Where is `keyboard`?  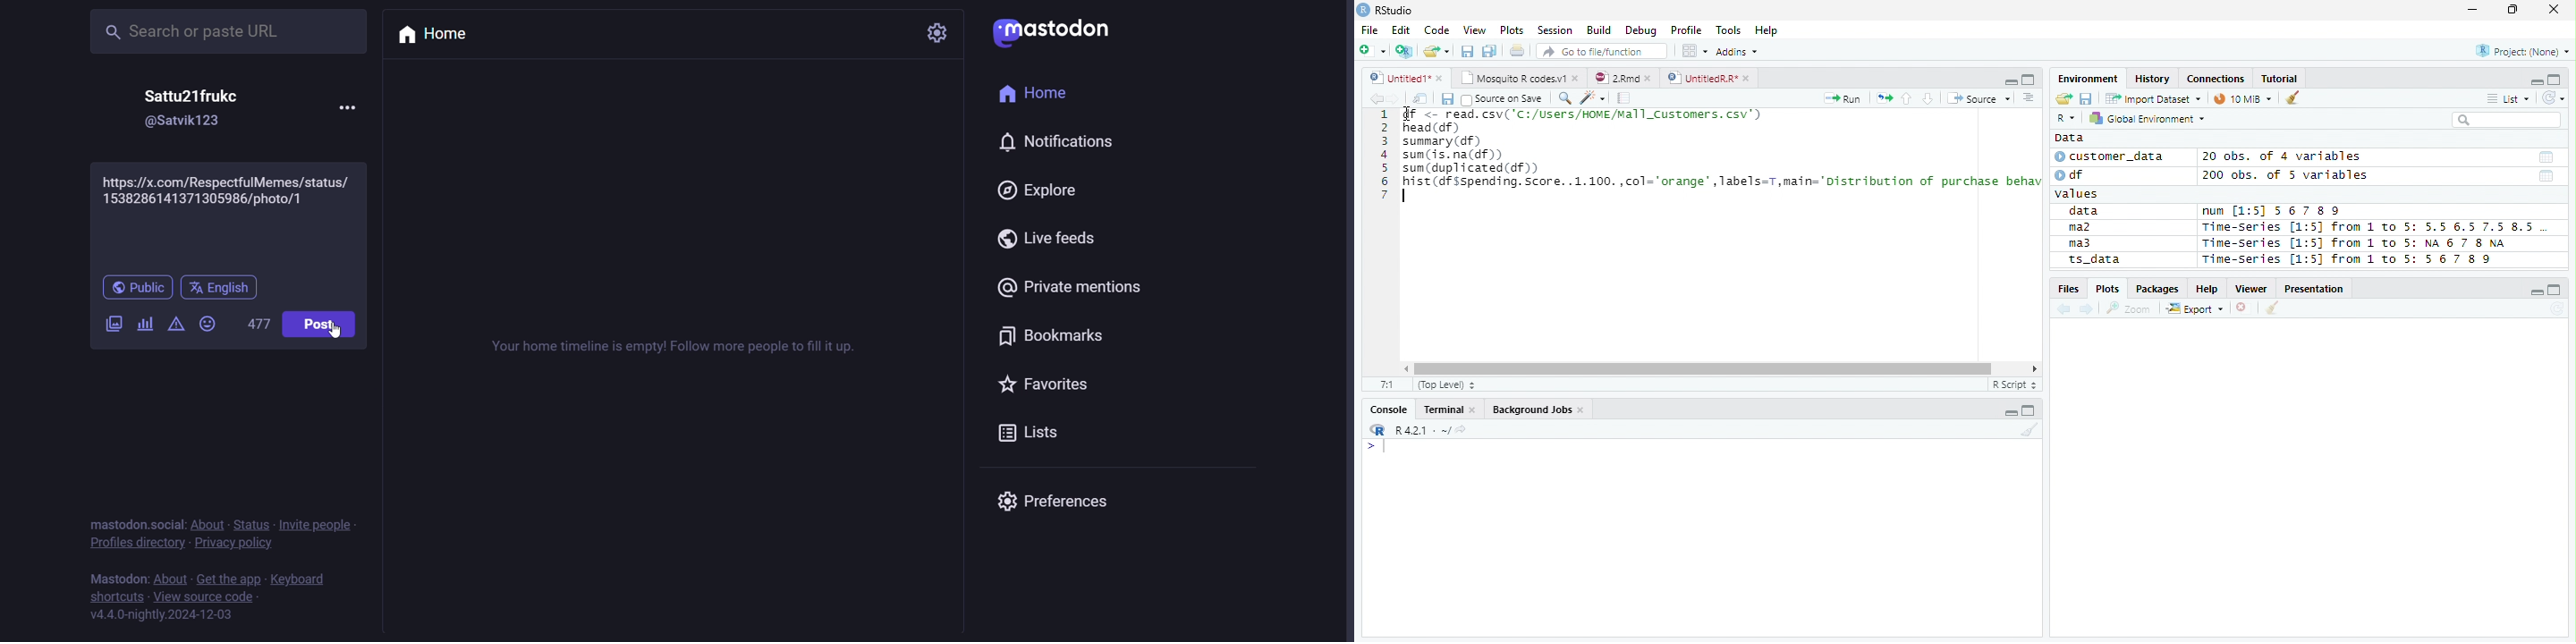
keyboard is located at coordinates (301, 579).